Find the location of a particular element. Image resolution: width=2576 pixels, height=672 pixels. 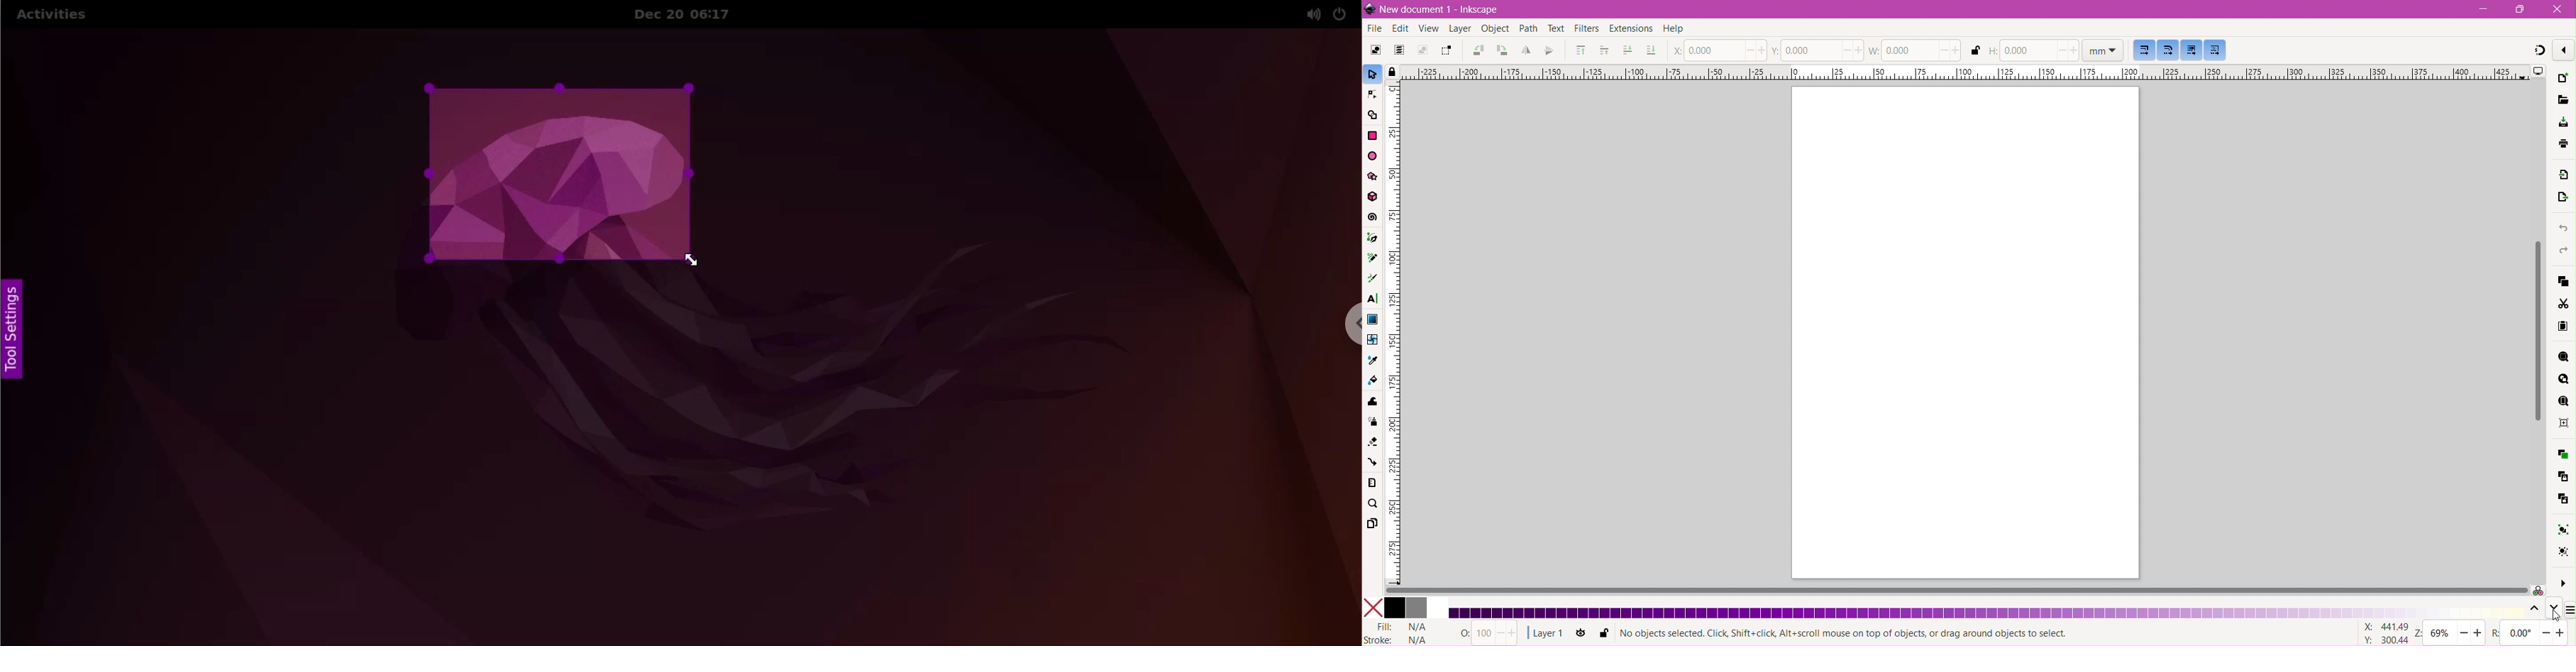

Close is located at coordinates (2557, 9).